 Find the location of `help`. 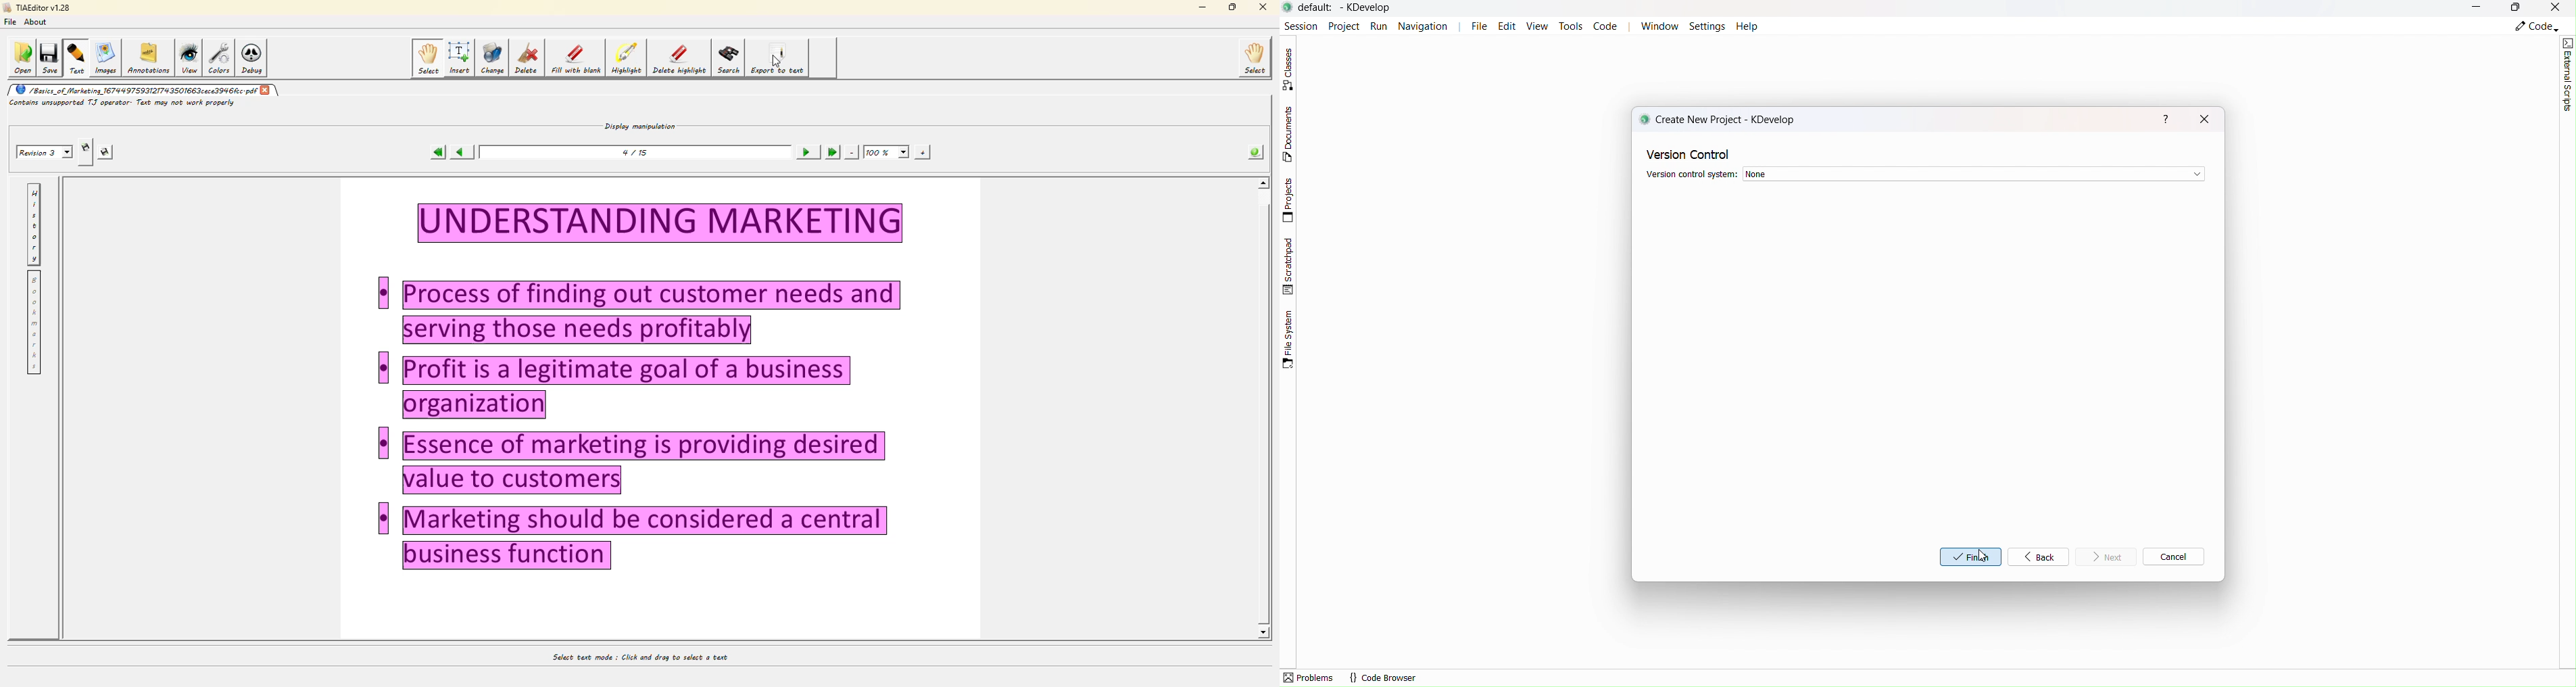

help is located at coordinates (2164, 118).